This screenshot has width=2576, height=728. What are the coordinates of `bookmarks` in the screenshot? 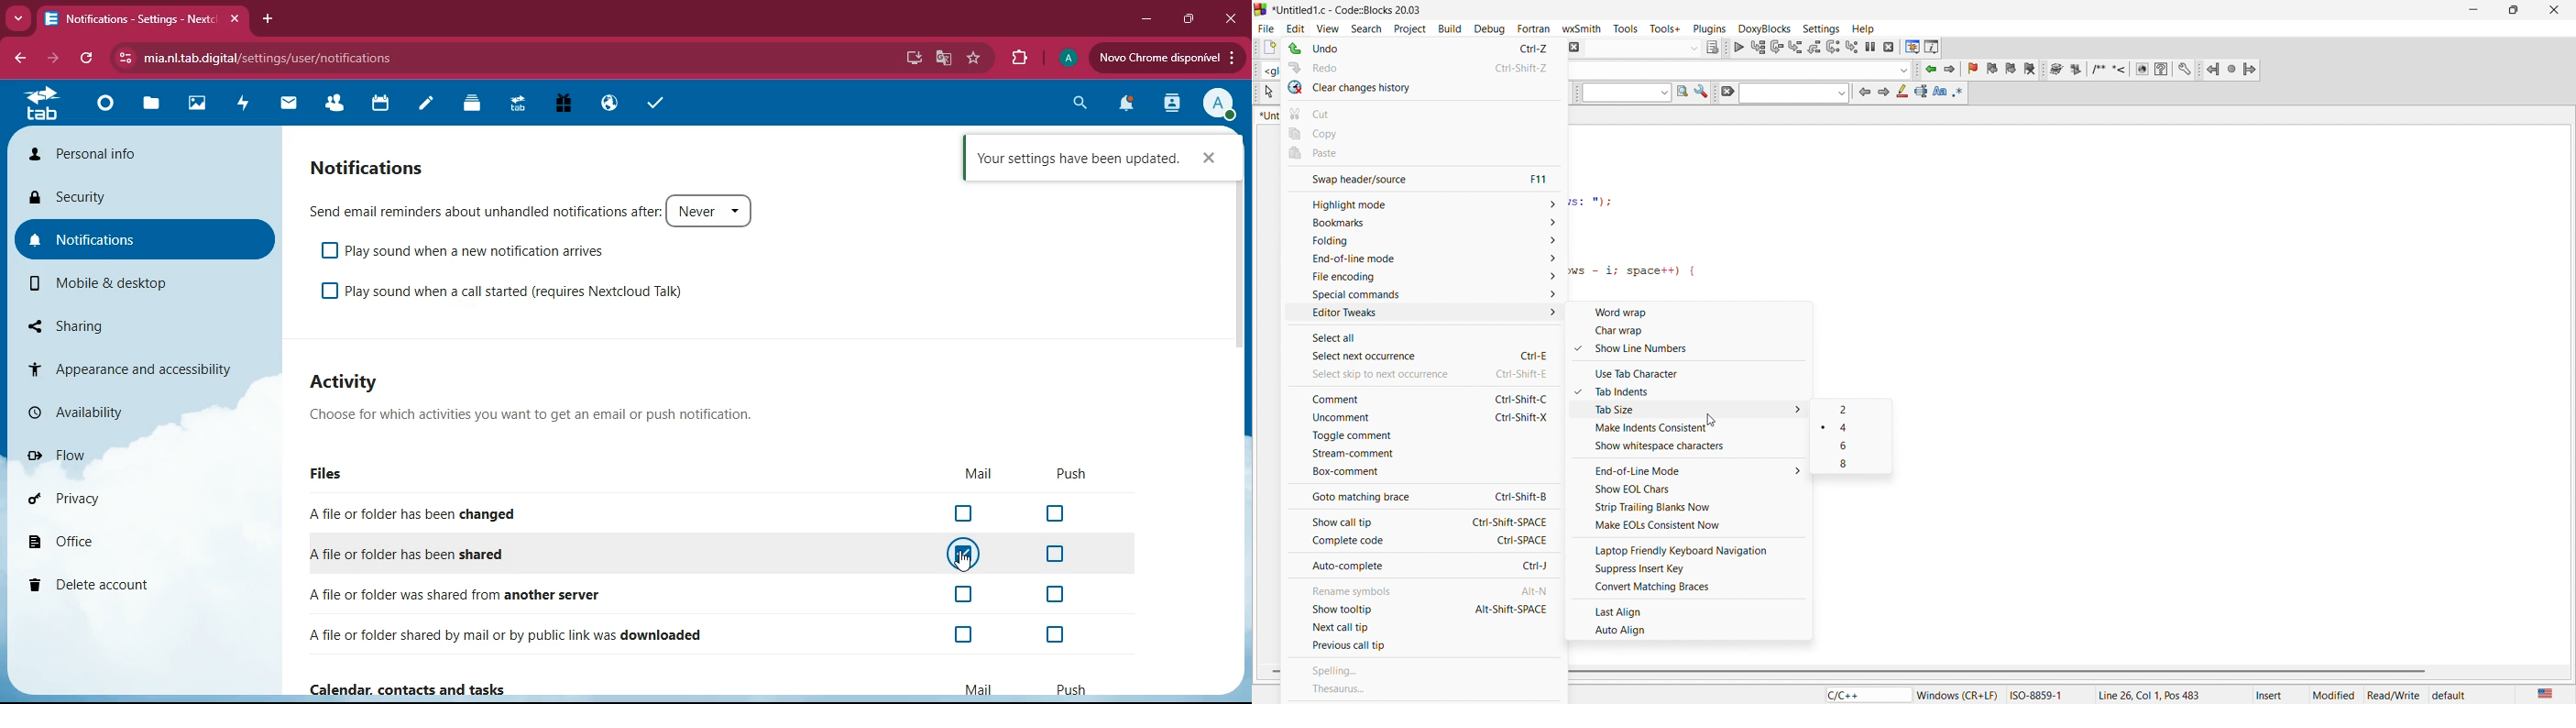 It's located at (1423, 225).